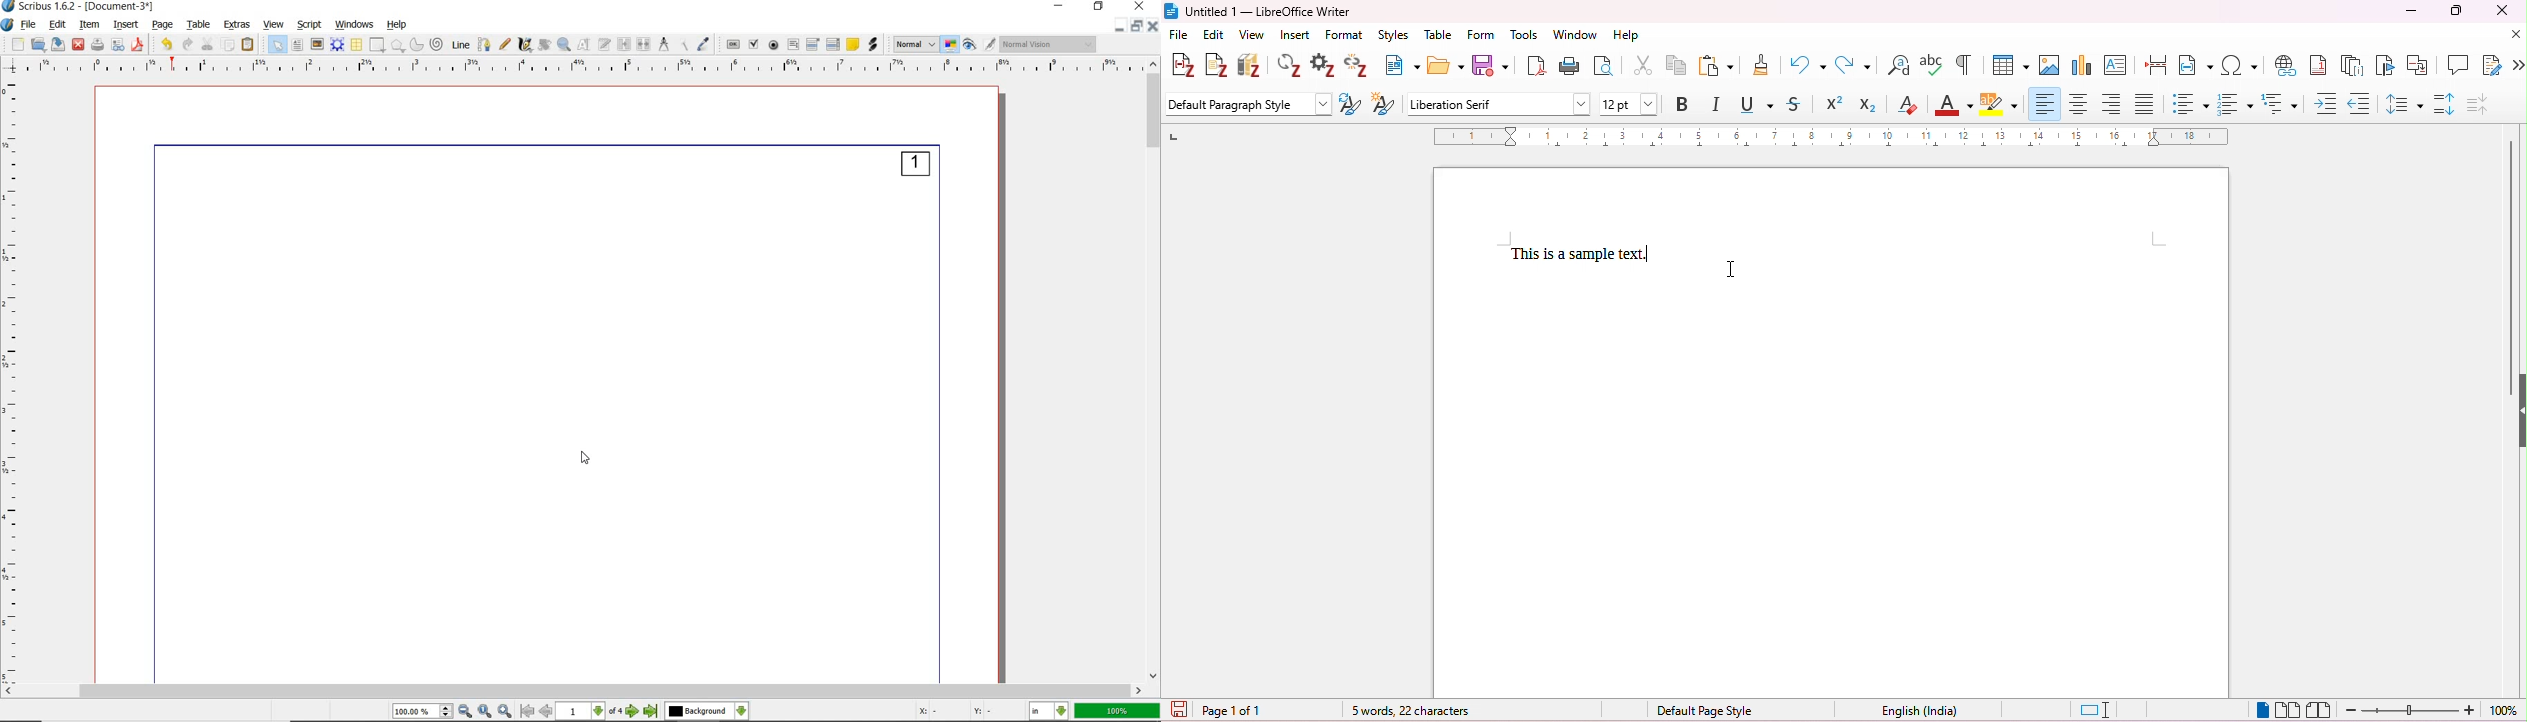 The height and width of the screenshot is (728, 2548). Describe the element at coordinates (2286, 710) in the screenshot. I see `multi page view` at that location.